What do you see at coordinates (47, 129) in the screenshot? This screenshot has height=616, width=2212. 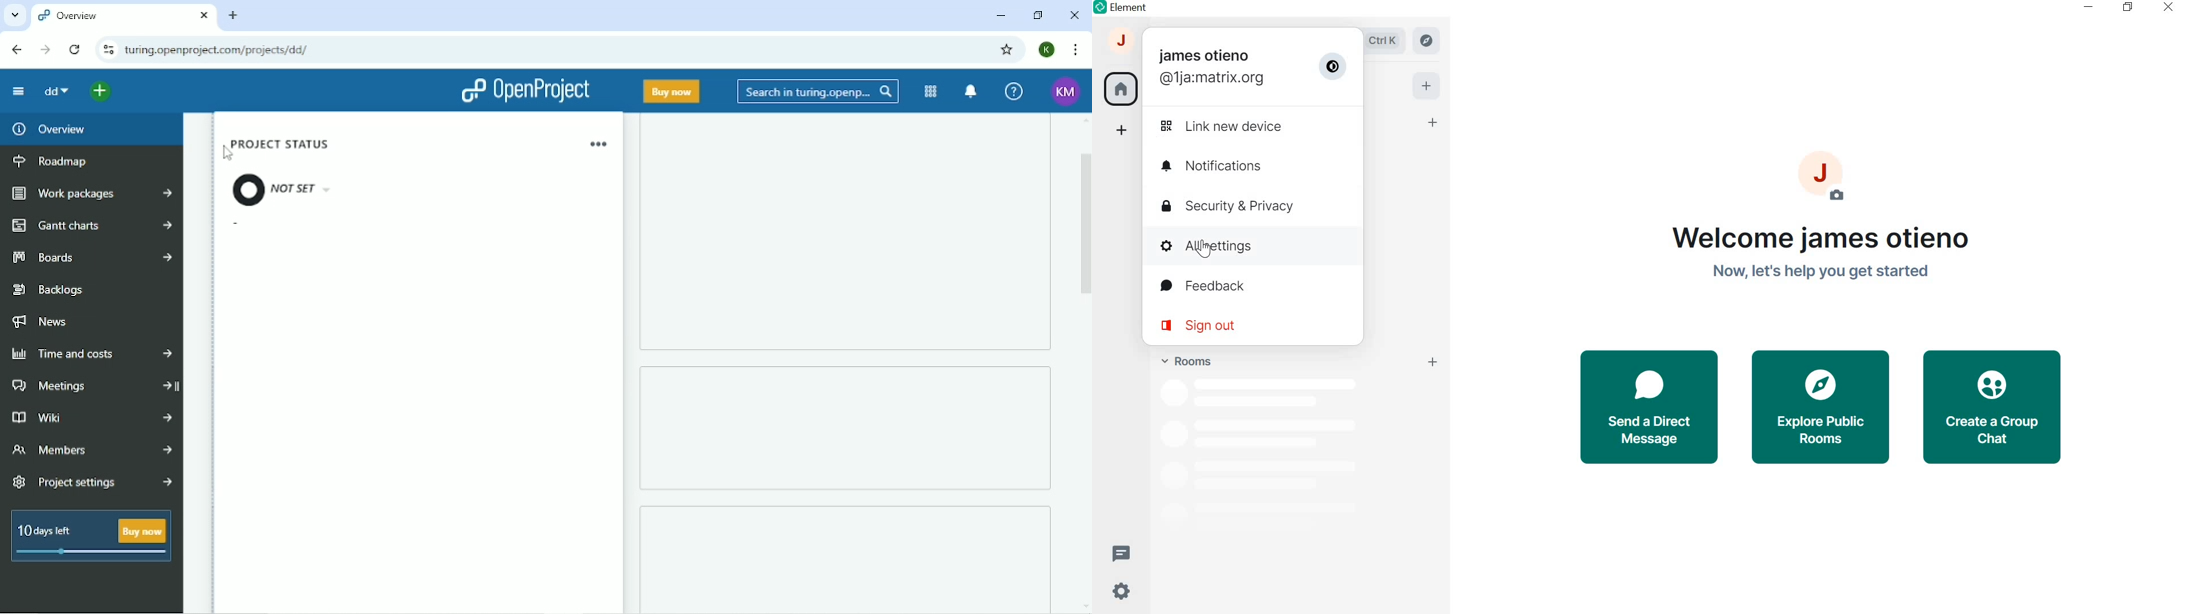 I see `Overview` at bounding box center [47, 129].